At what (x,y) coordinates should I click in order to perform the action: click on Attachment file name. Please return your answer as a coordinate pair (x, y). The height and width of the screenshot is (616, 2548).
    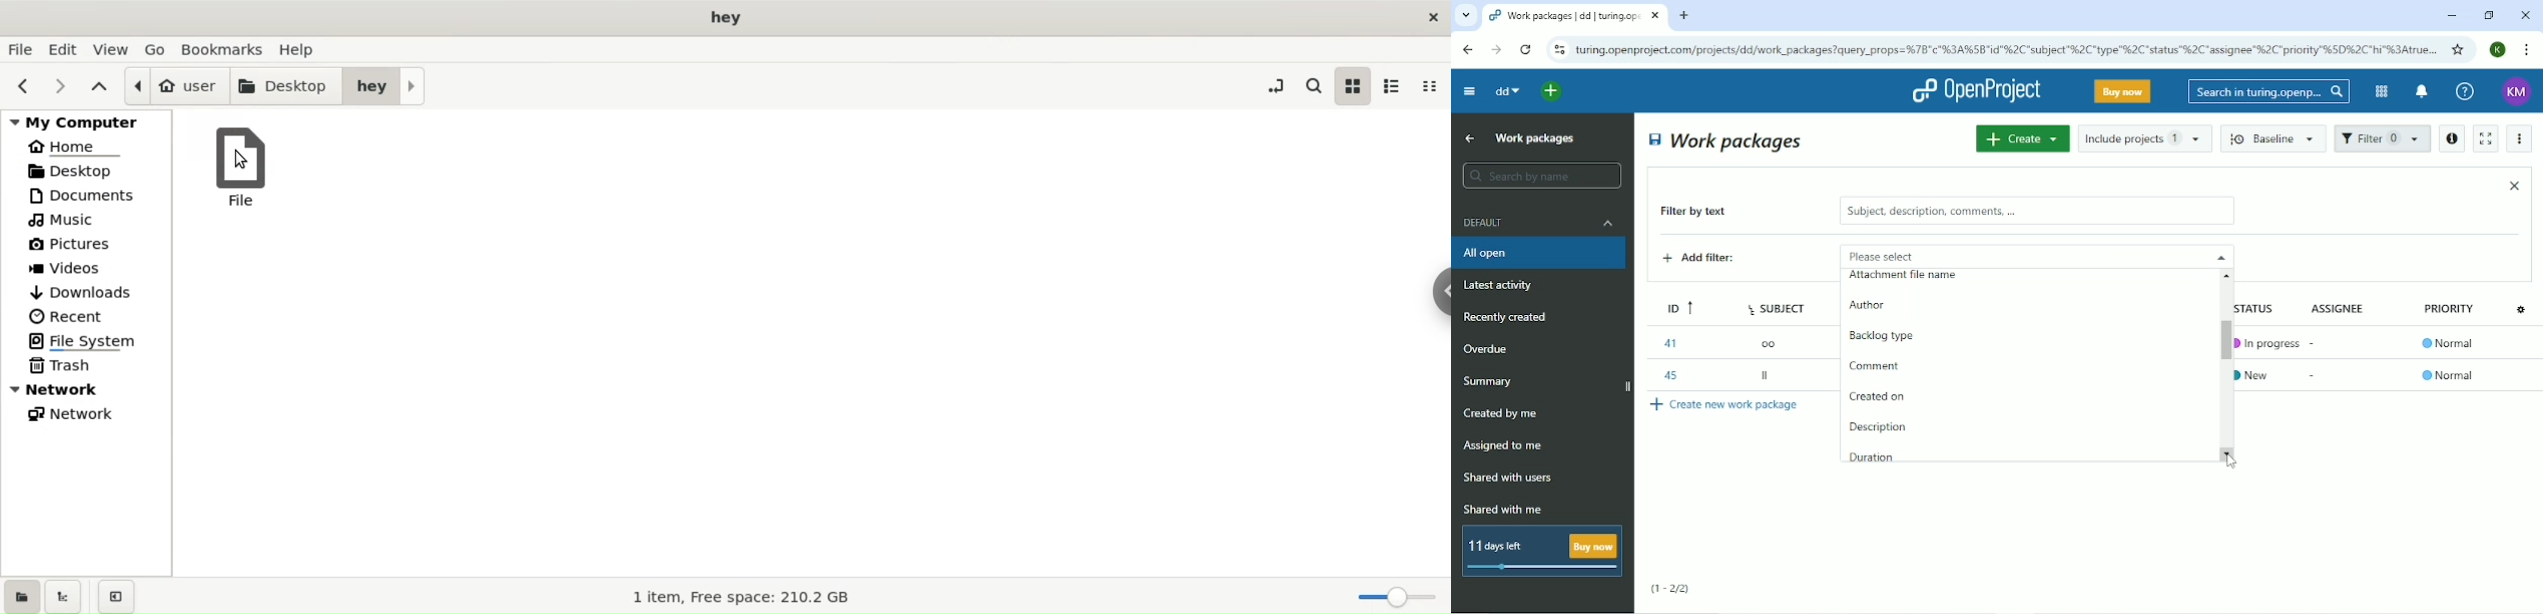
    Looking at the image, I should click on (1908, 281).